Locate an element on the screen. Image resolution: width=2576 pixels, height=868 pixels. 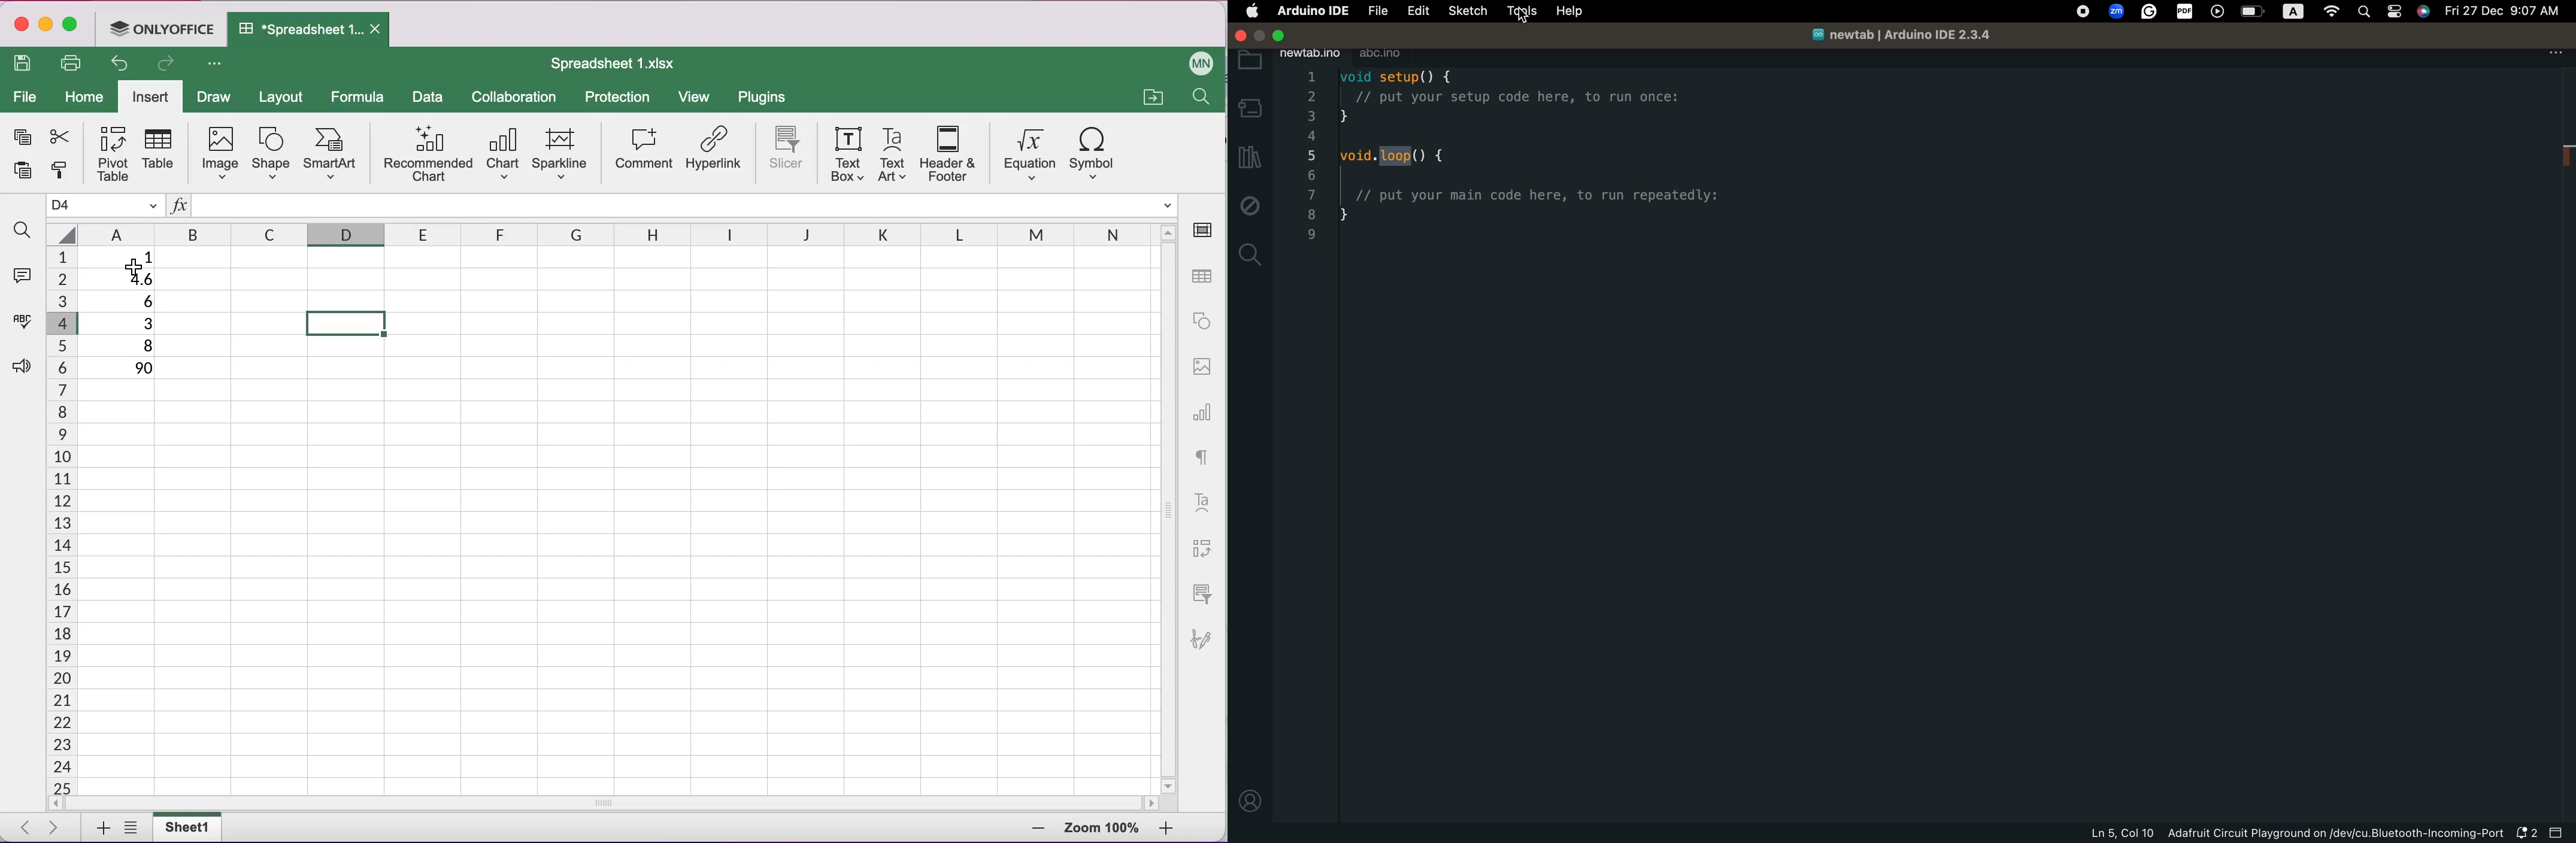
plugins is located at coordinates (763, 98).